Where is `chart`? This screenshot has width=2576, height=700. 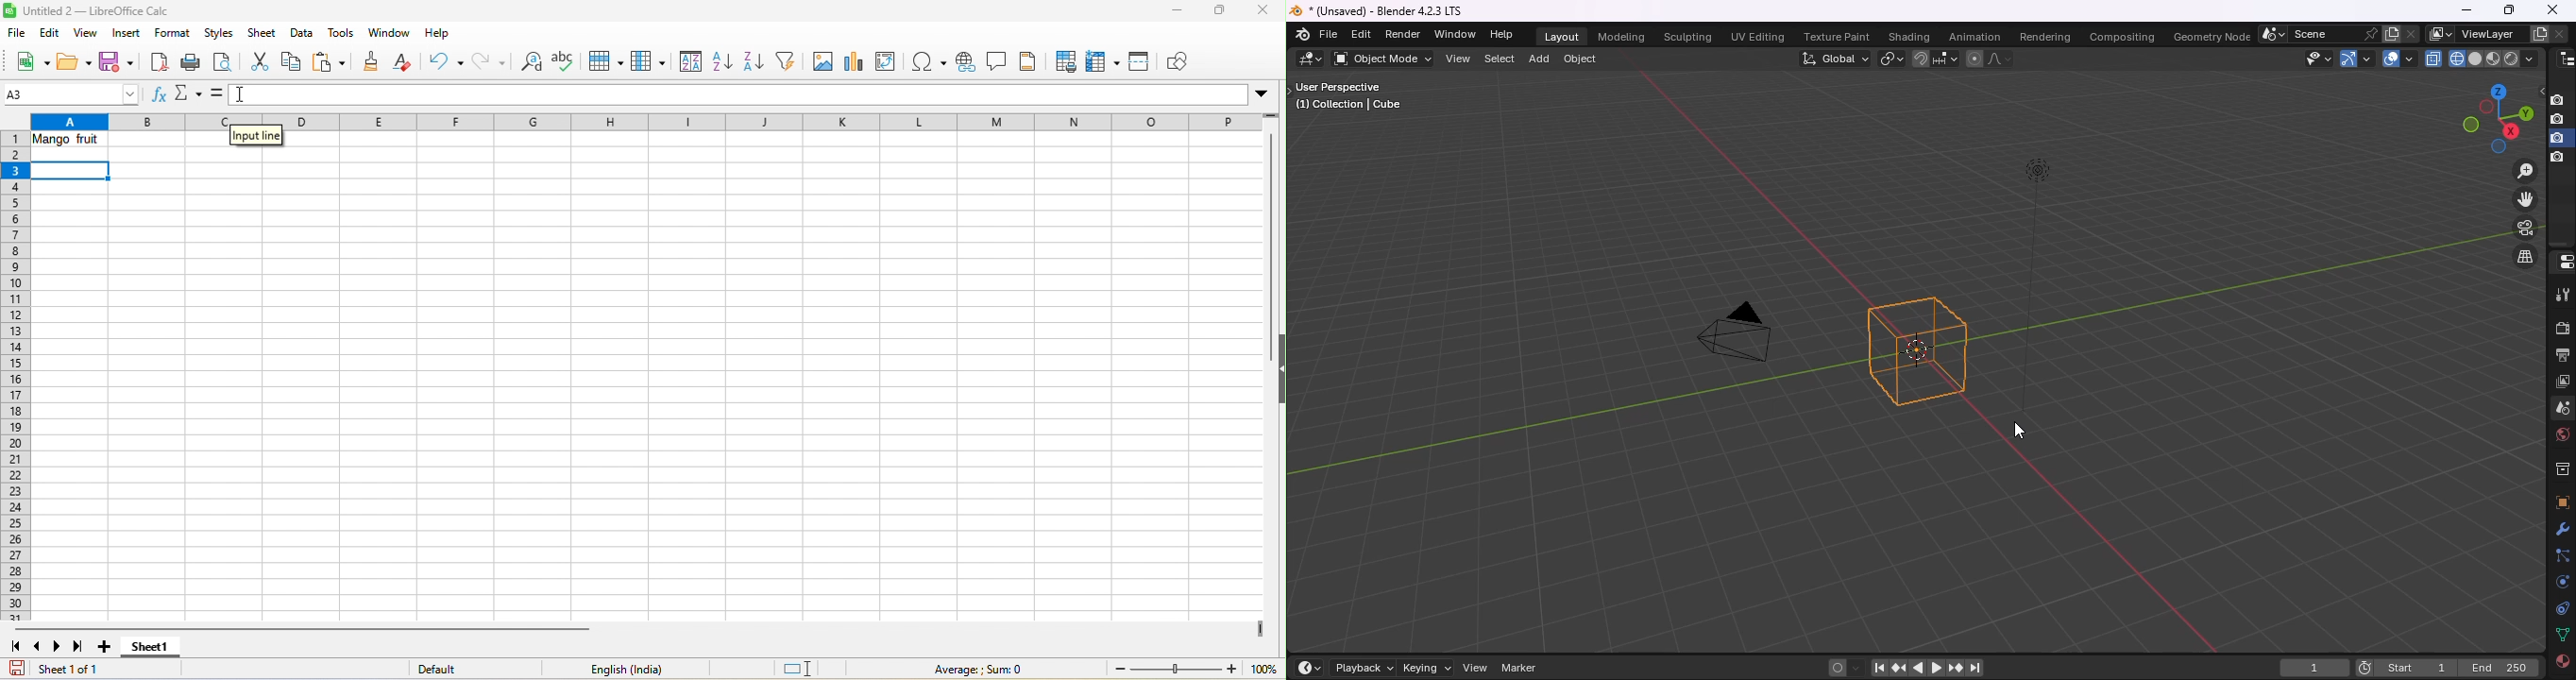 chart is located at coordinates (853, 60).